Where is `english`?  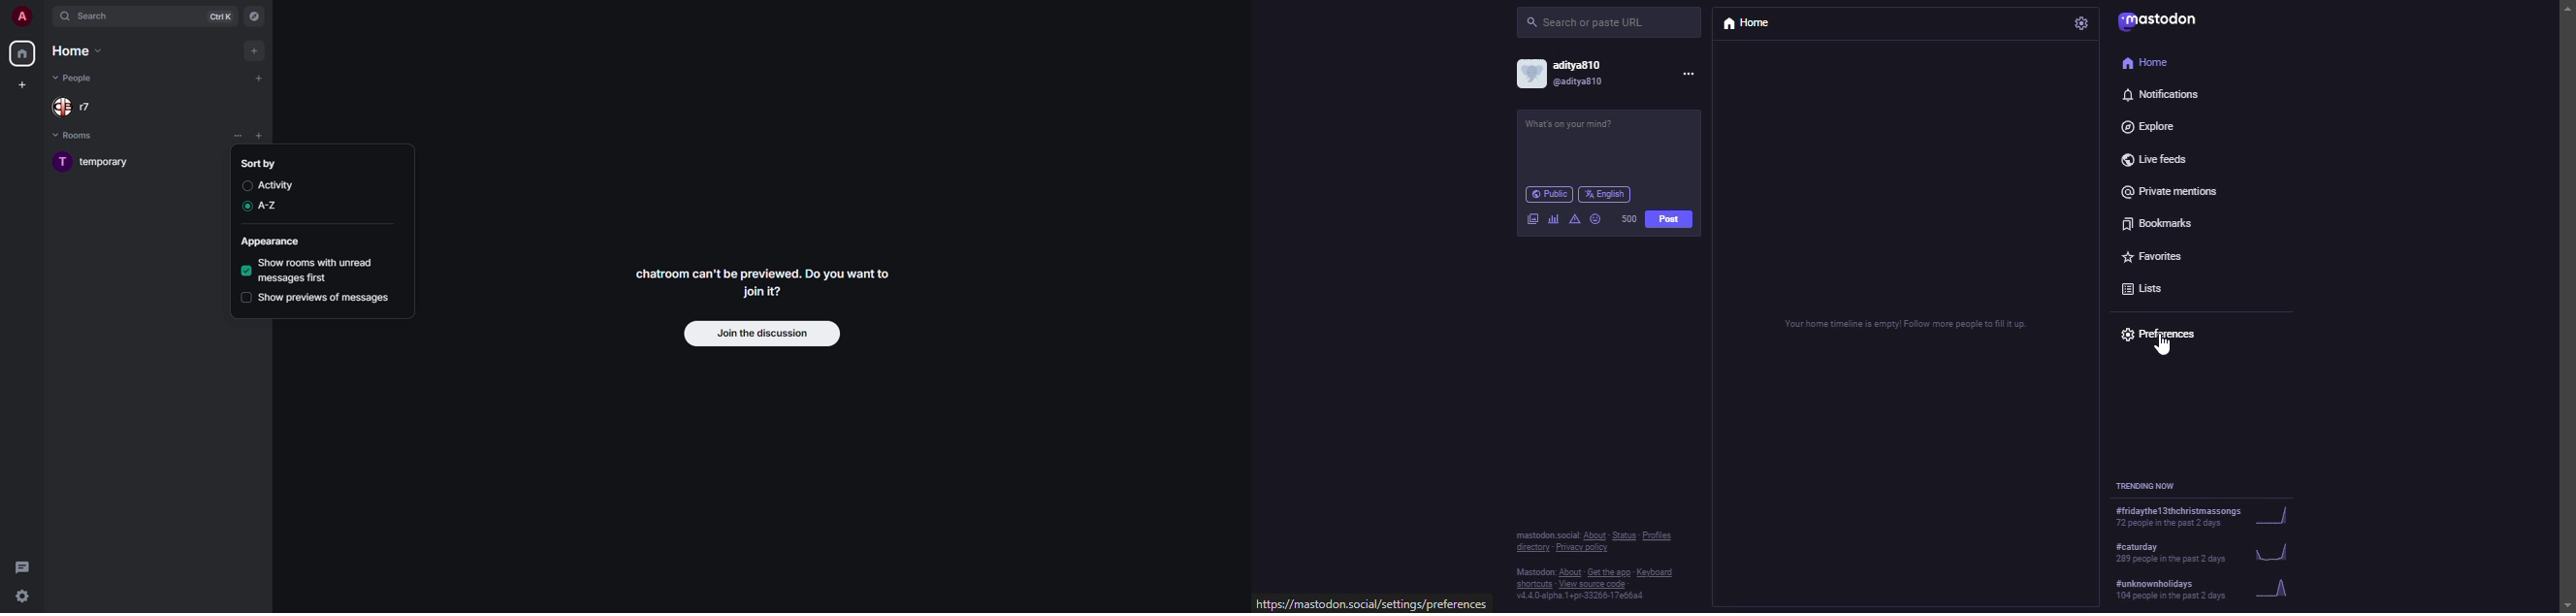 english is located at coordinates (1609, 194).